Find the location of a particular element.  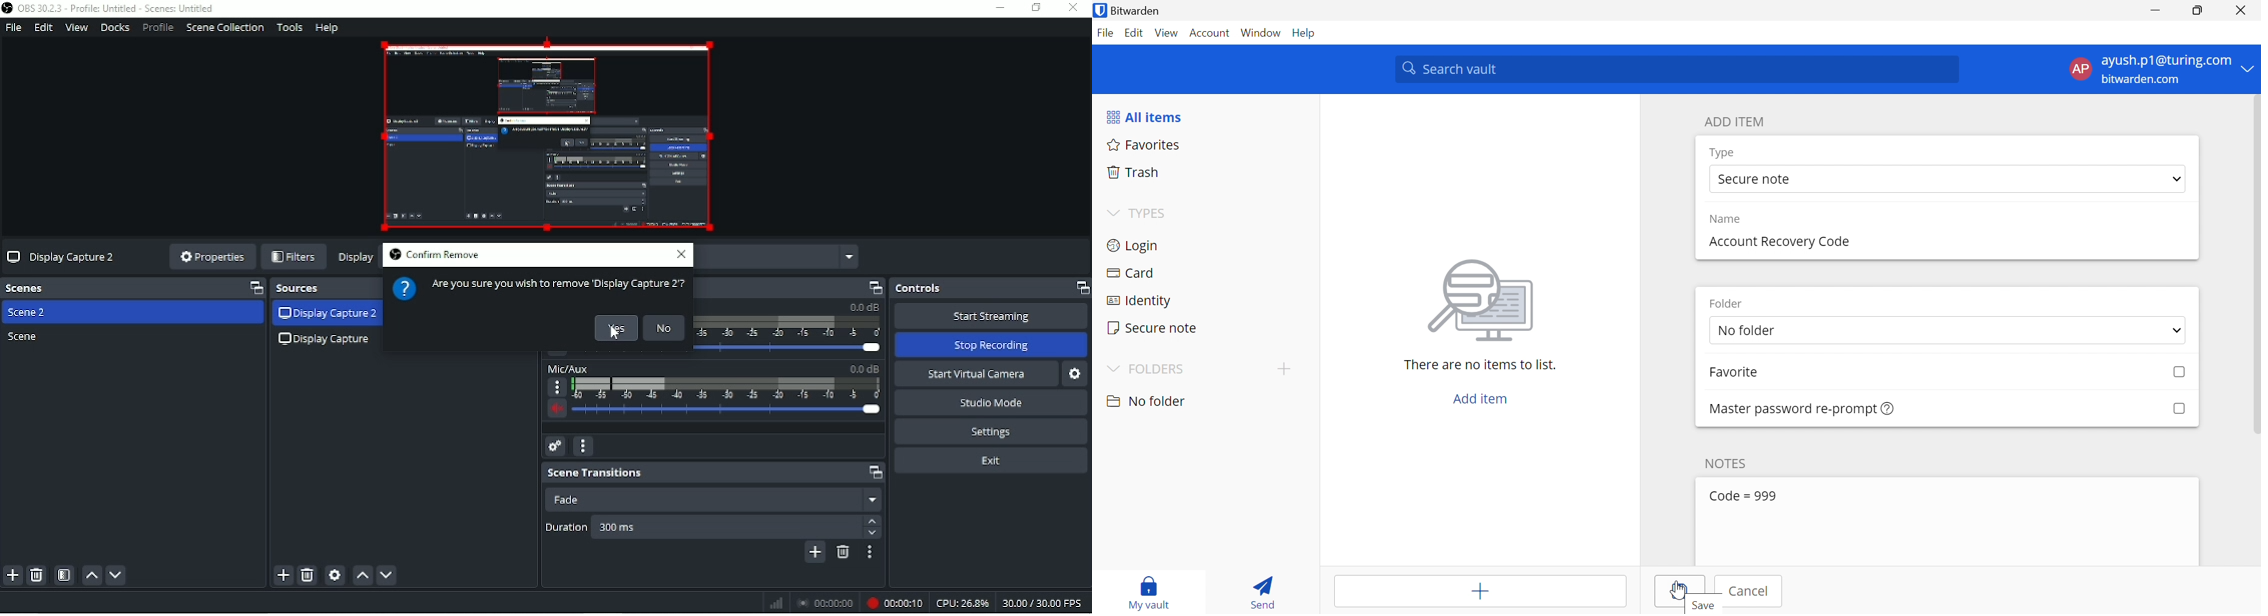

Configure virtual camera is located at coordinates (1075, 374).